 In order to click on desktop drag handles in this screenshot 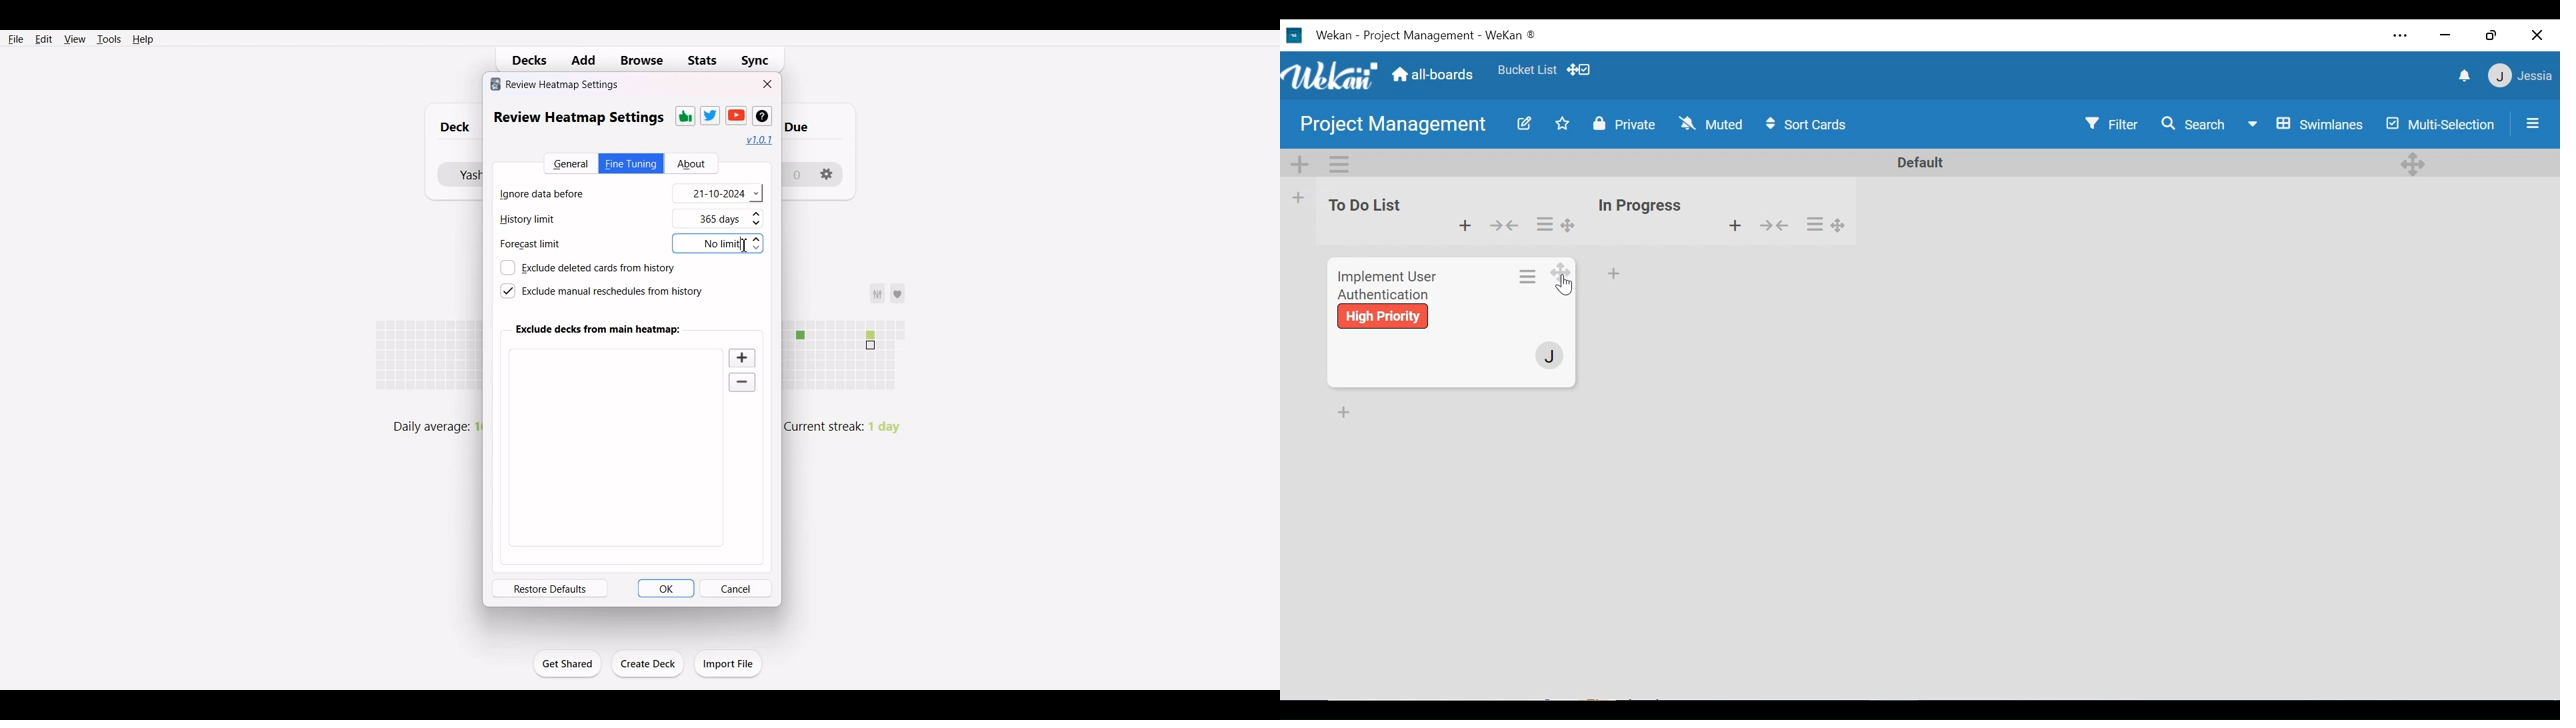, I will do `click(1839, 224)`.